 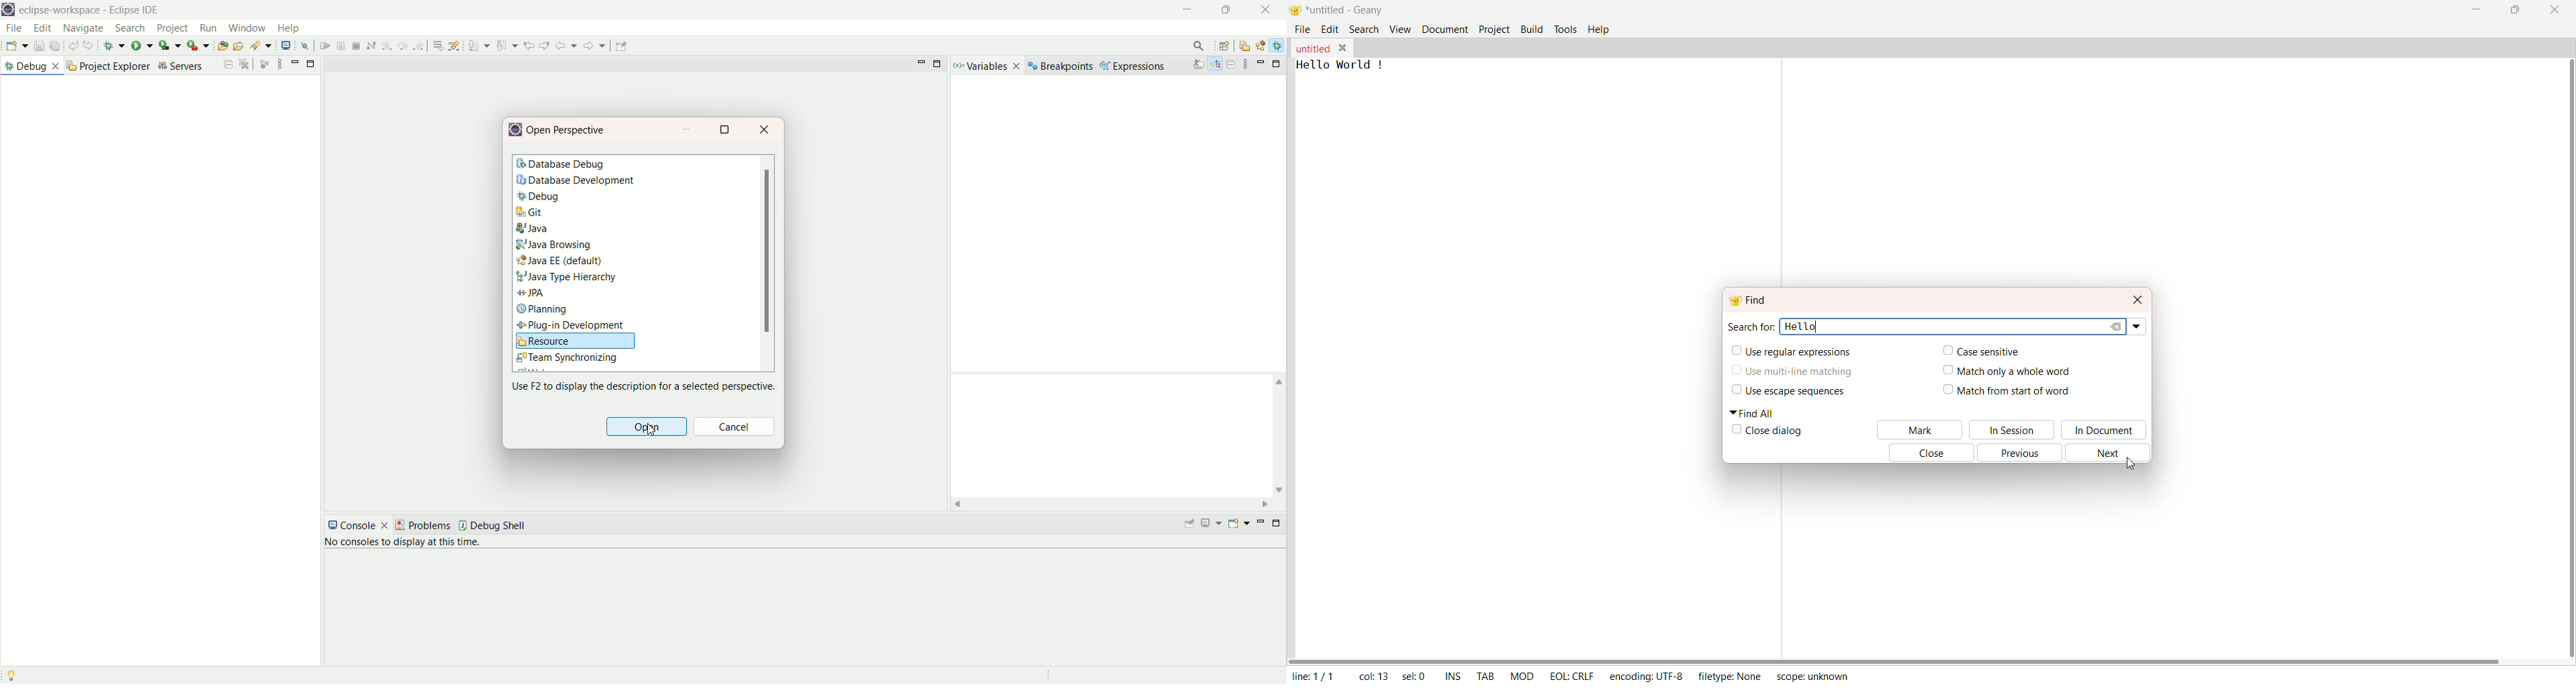 What do you see at coordinates (572, 325) in the screenshot?
I see `plug-in development` at bounding box center [572, 325].